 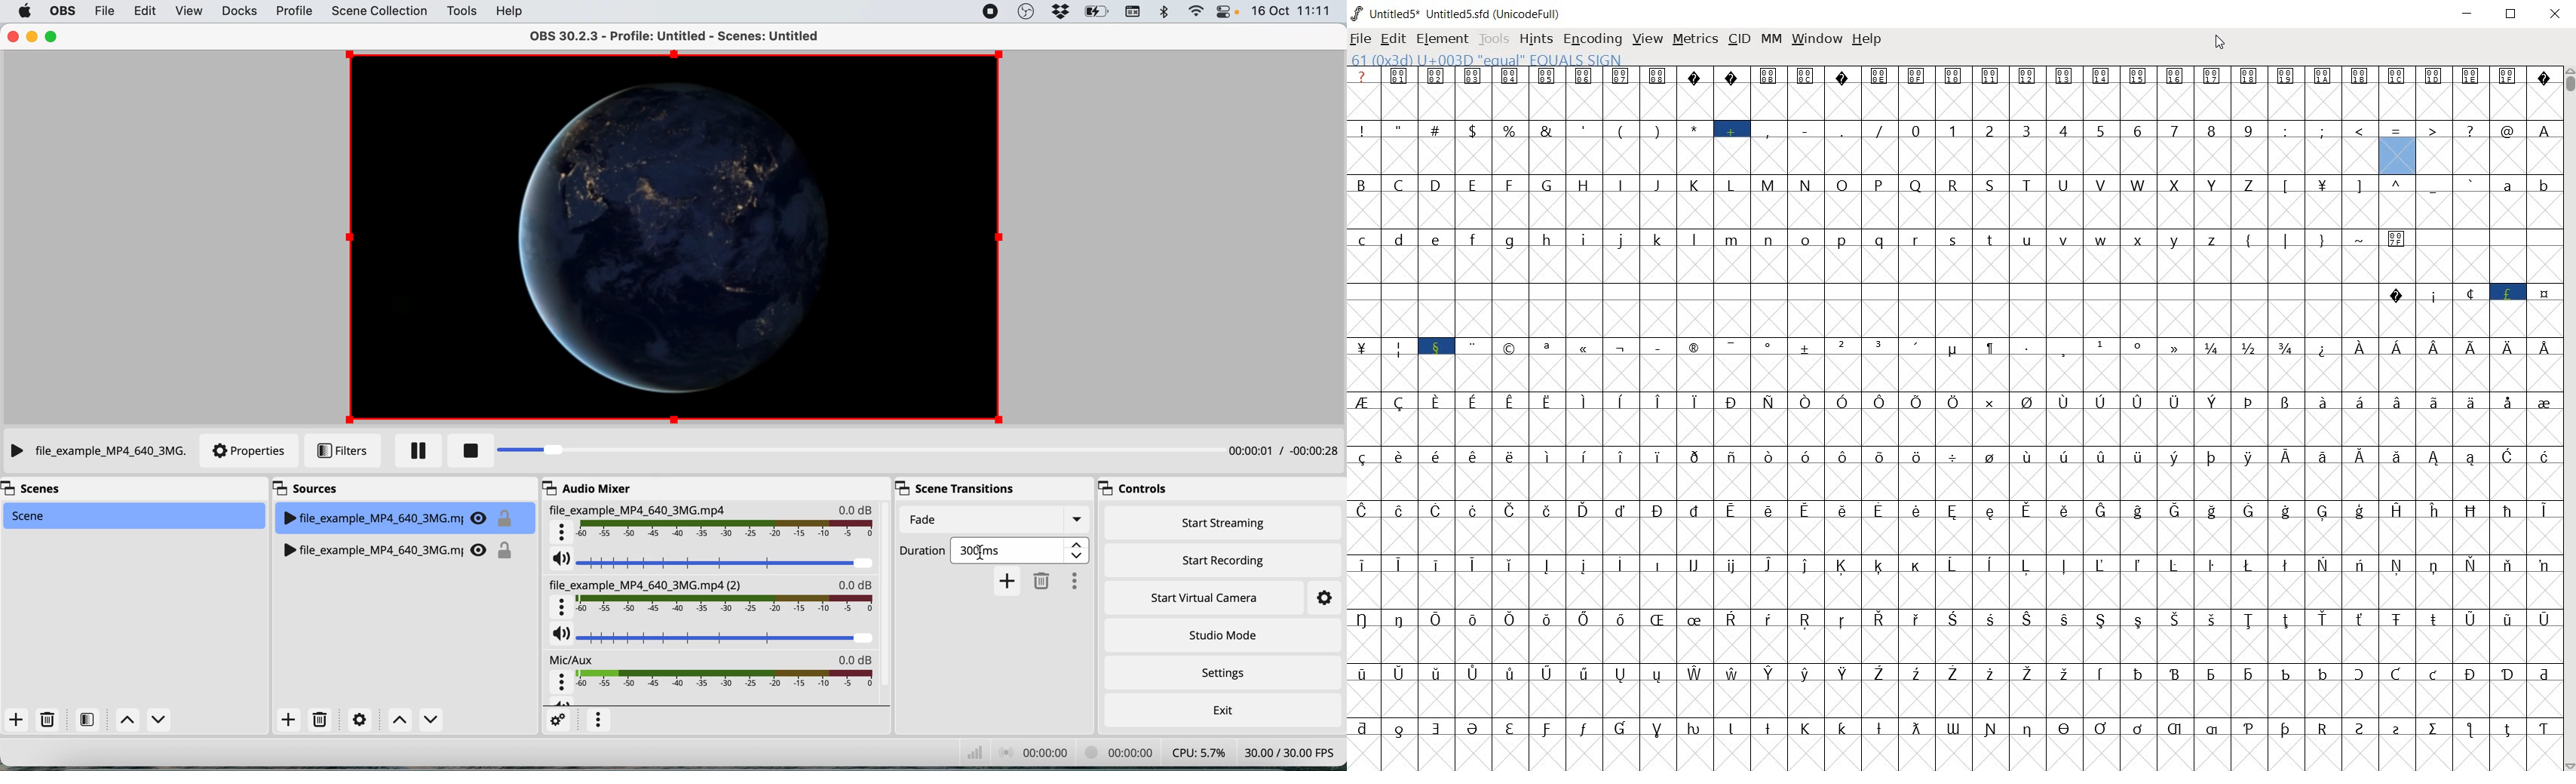 What do you see at coordinates (405, 515) in the screenshot?
I see `current source` at bounding box center [405, 515].